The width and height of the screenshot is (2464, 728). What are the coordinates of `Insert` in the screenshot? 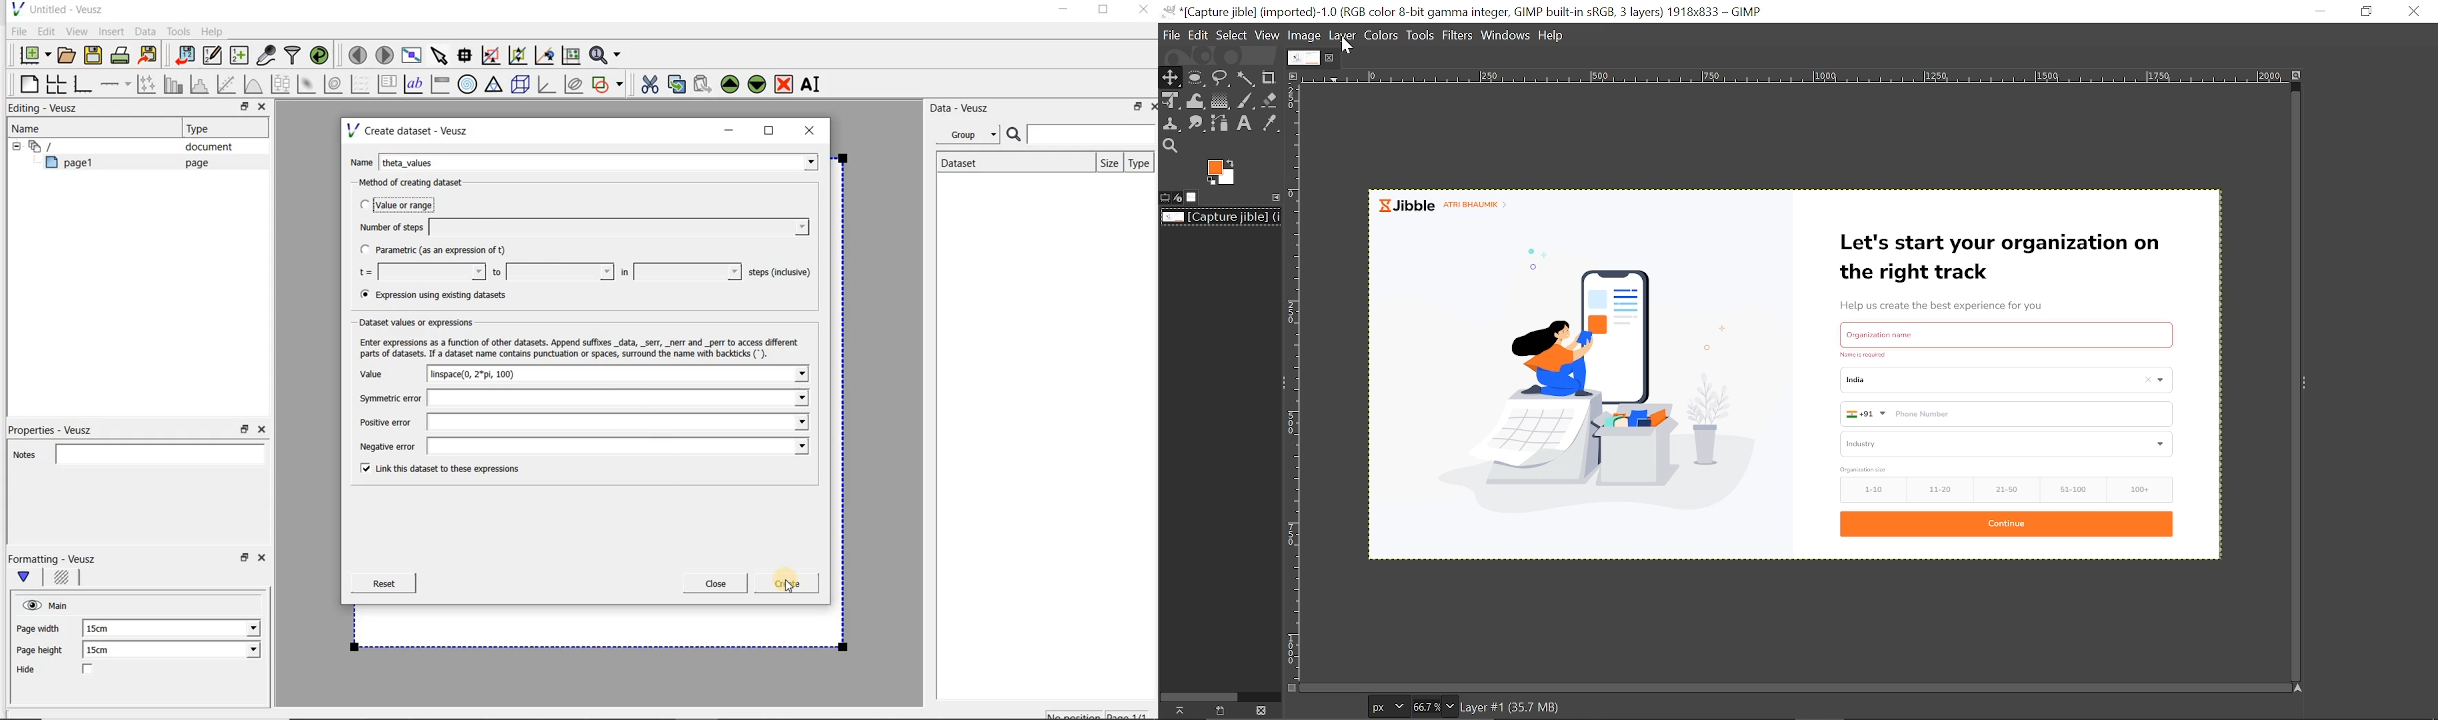 It's located at (113, 31).